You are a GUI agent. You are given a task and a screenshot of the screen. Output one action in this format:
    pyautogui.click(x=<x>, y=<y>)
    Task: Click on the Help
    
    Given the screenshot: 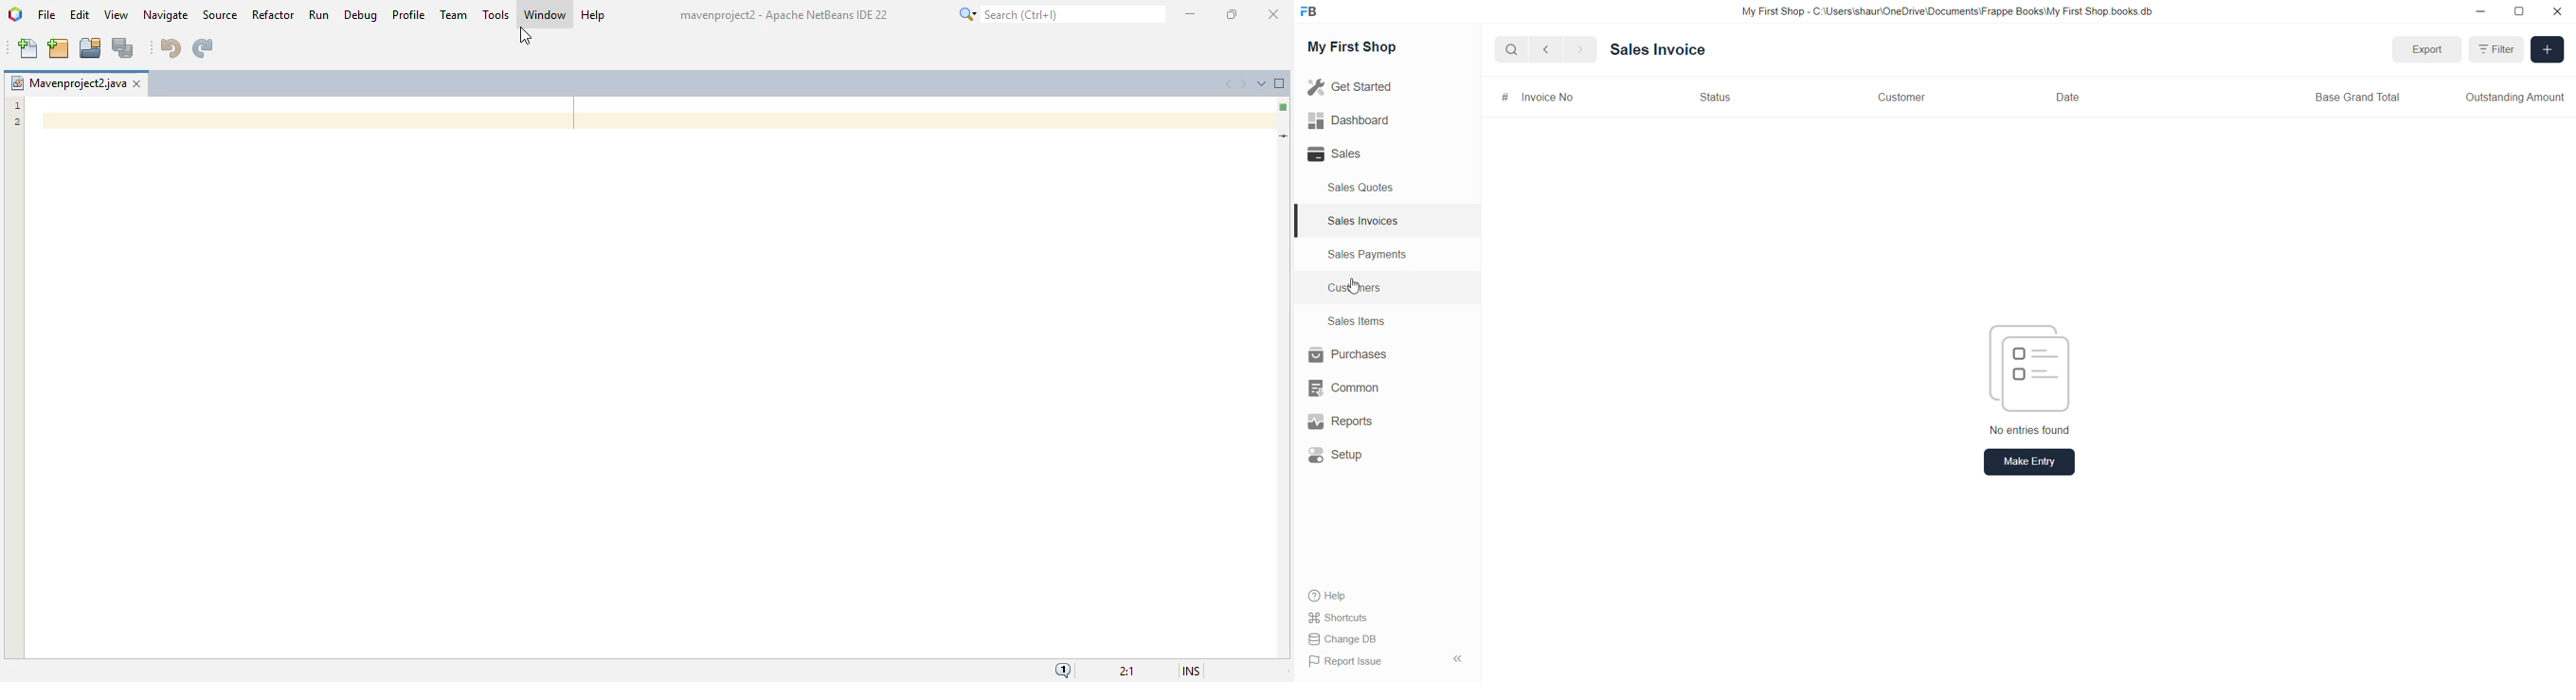 What is the action you would take?
    pyautogui.click(x=1326, y=594)
    